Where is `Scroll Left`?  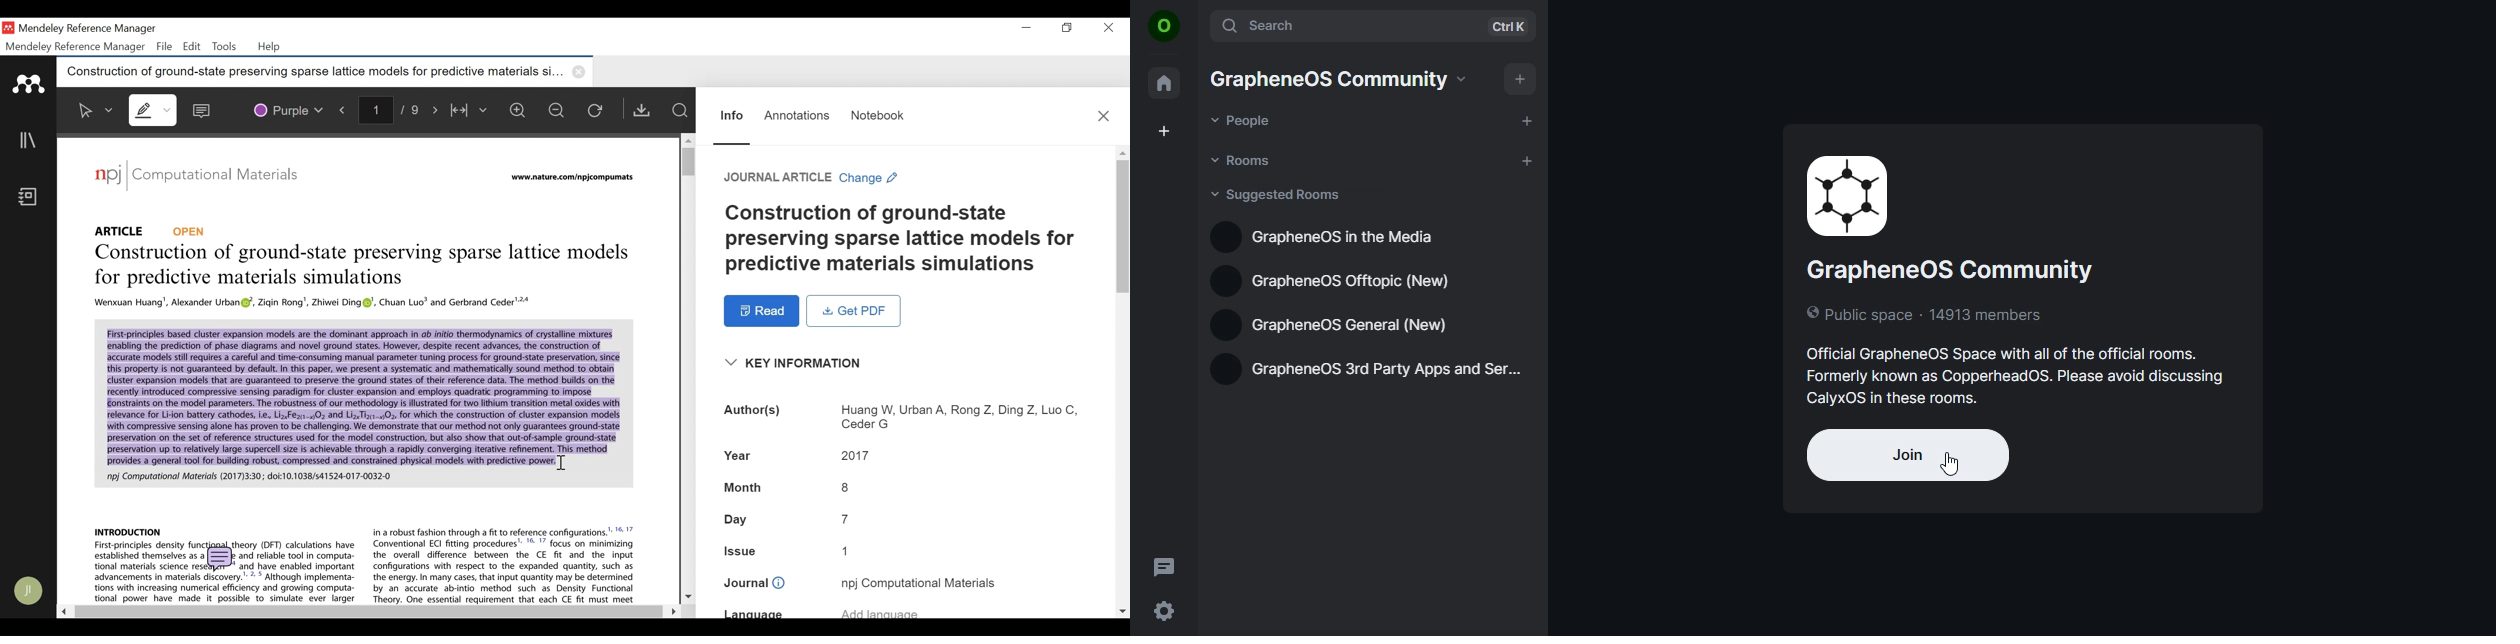 Scroll Left is located at coordinates (62, 611).